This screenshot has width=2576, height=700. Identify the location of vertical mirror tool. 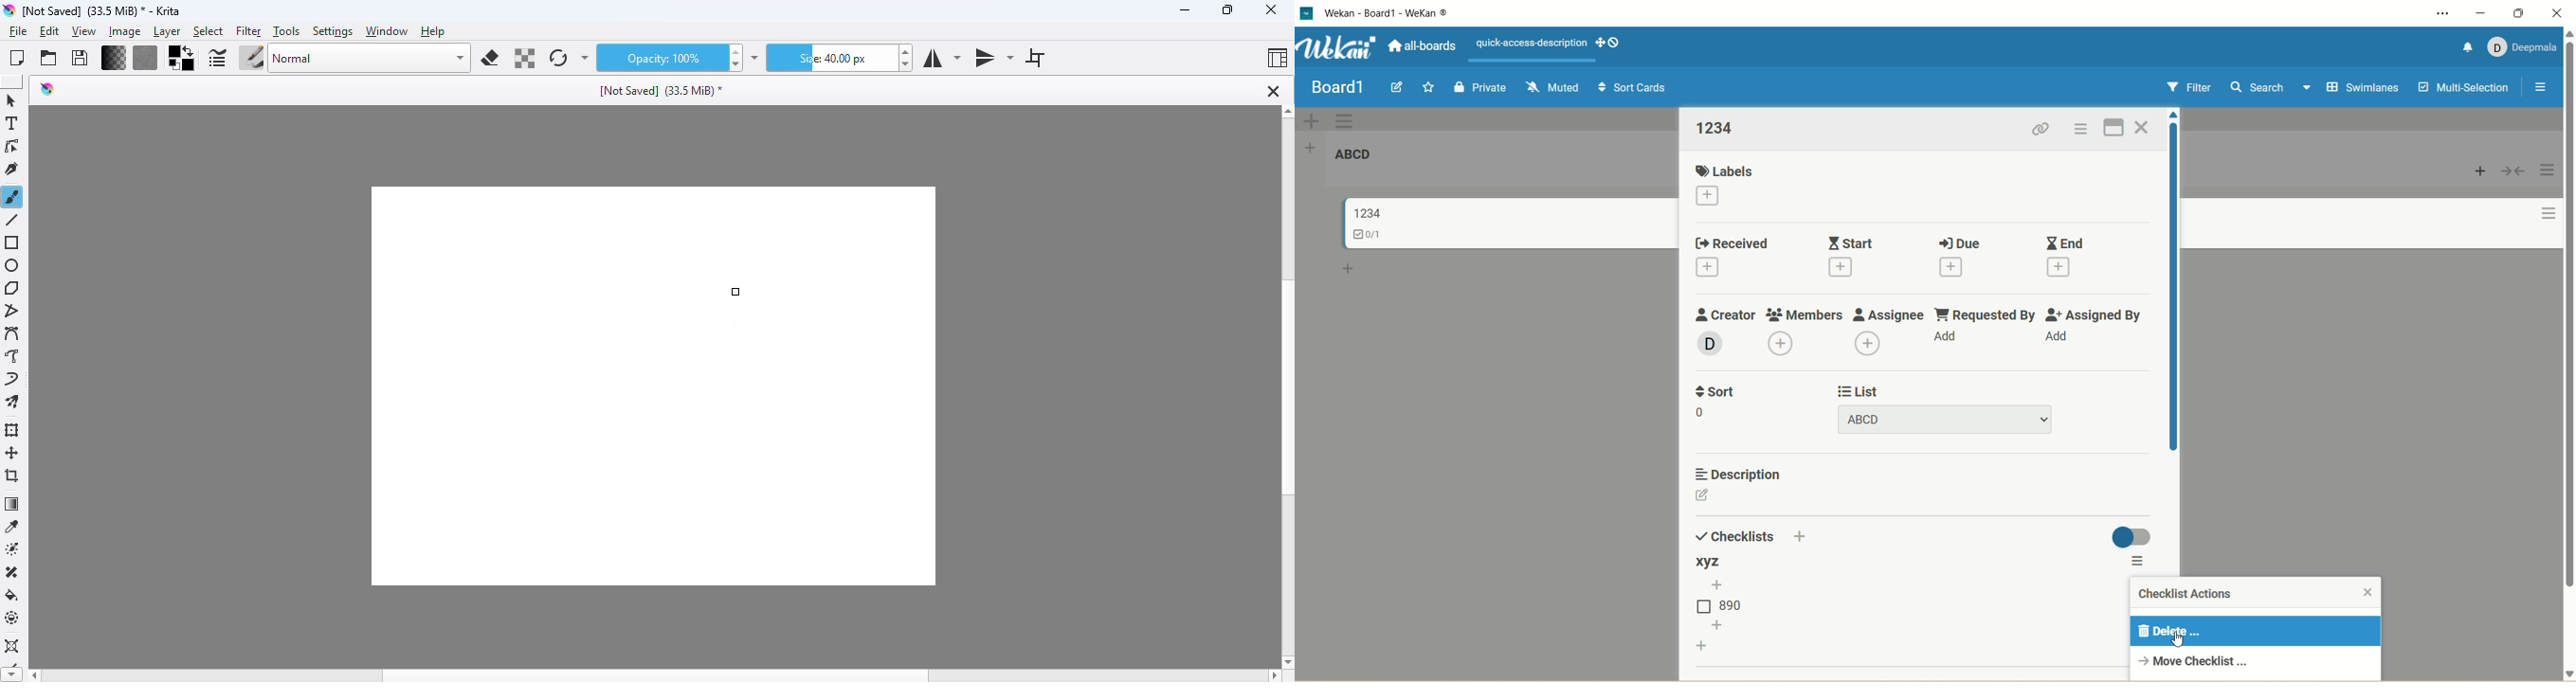
(993, 59).